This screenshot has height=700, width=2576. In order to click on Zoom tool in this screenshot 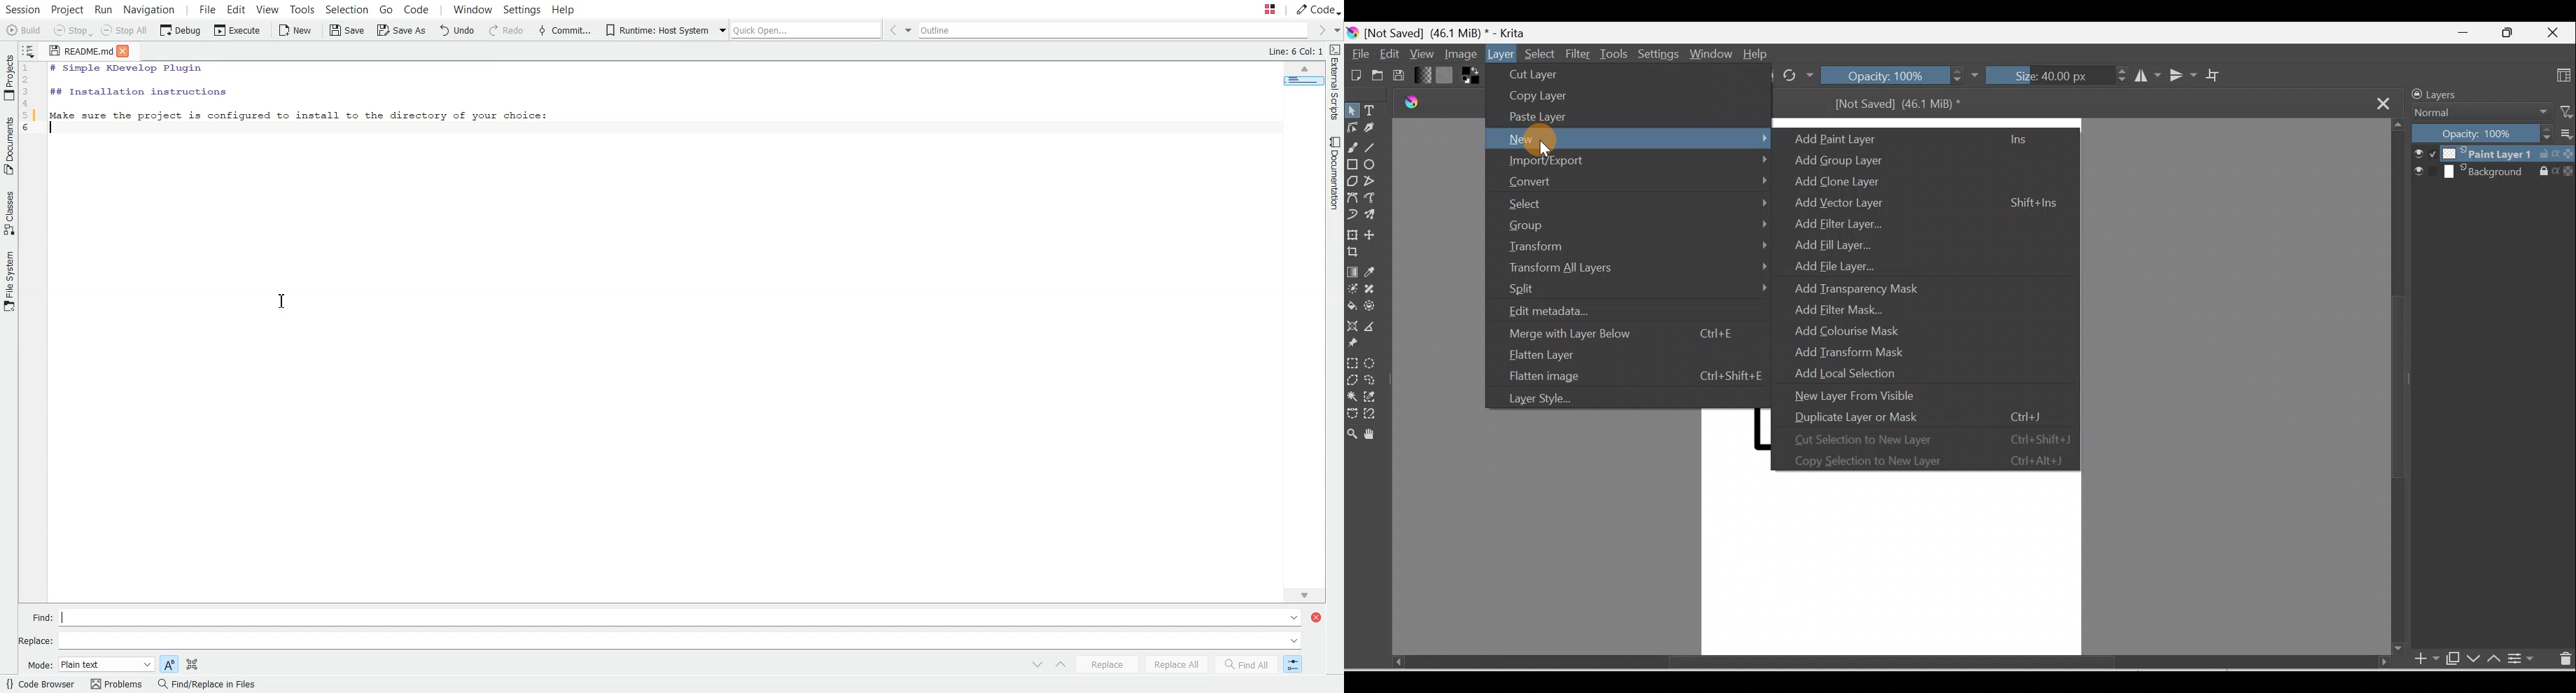, I will do `click(1352, 436)`.